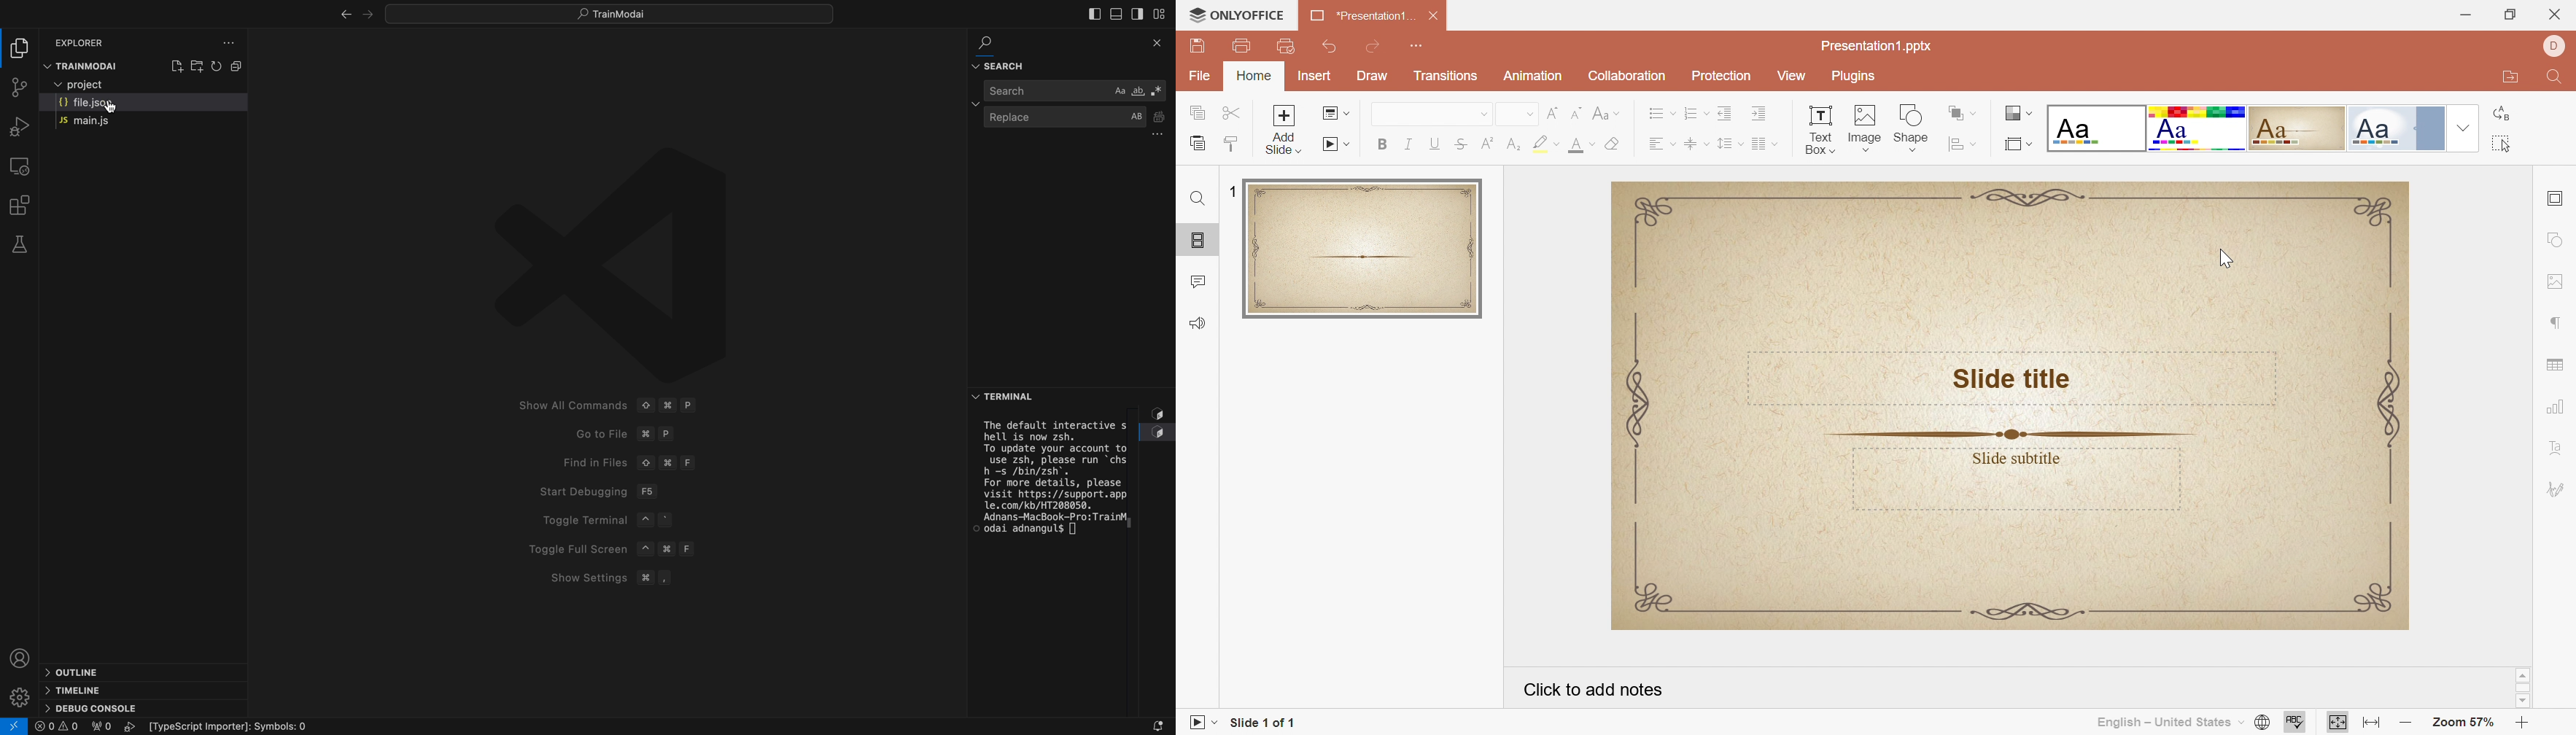  What do you see at coordinates (1721, 76) in the screenshot?
I see `Protection` at bounding box center [1721, 76].